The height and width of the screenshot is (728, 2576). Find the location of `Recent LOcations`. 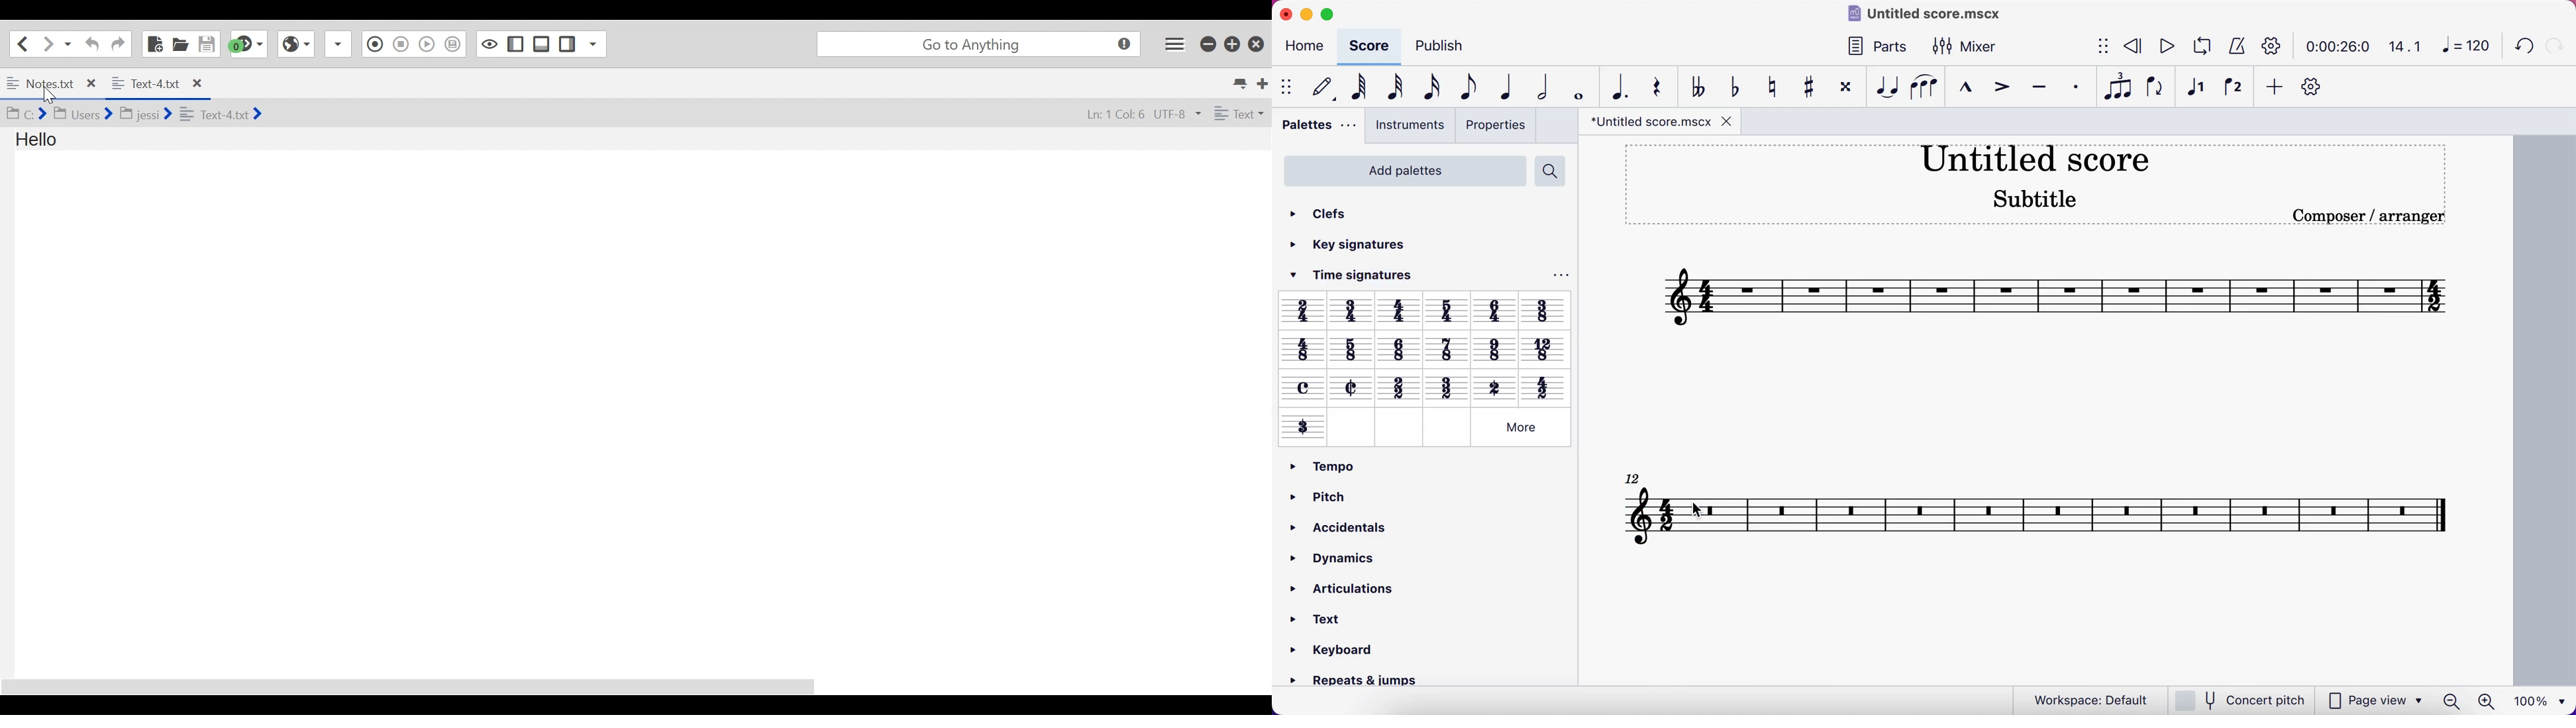

Recent LOcations is located at coordinates (68, 43).